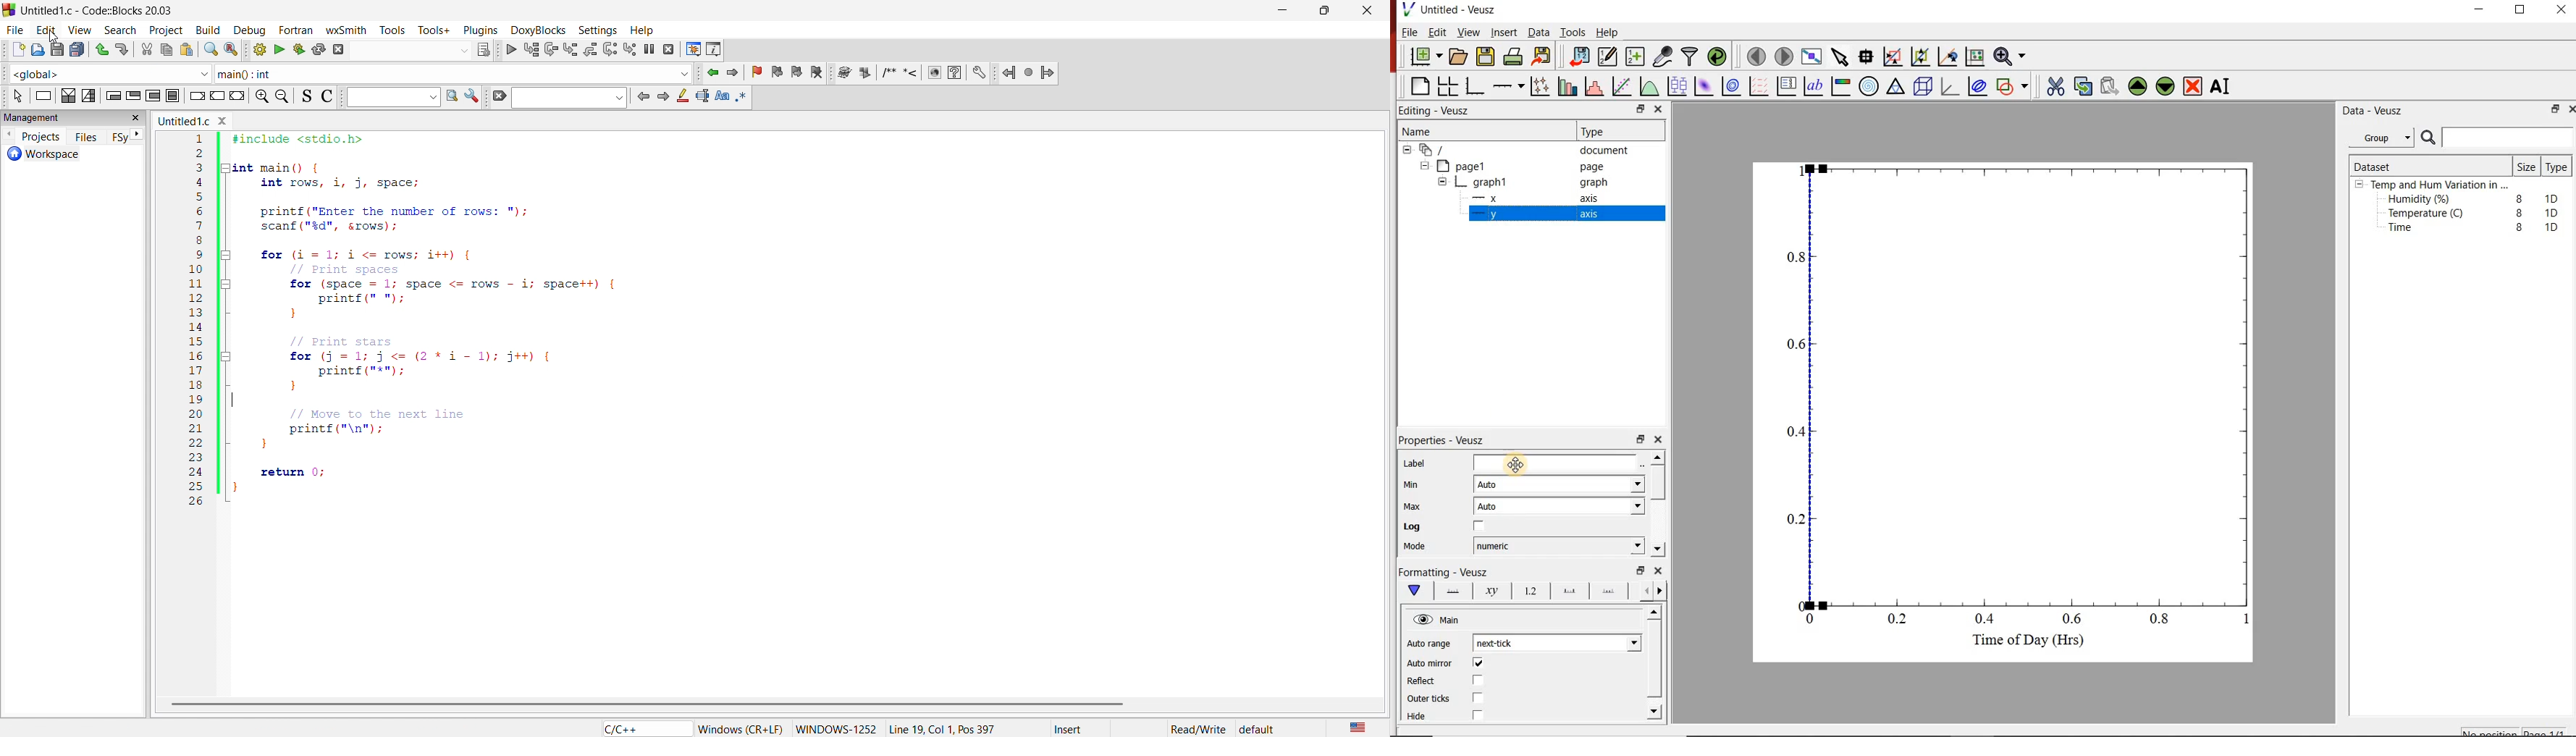 The height and width of the screenshot is (756, 2576). I want to click on return instruction, so click(238, 98).